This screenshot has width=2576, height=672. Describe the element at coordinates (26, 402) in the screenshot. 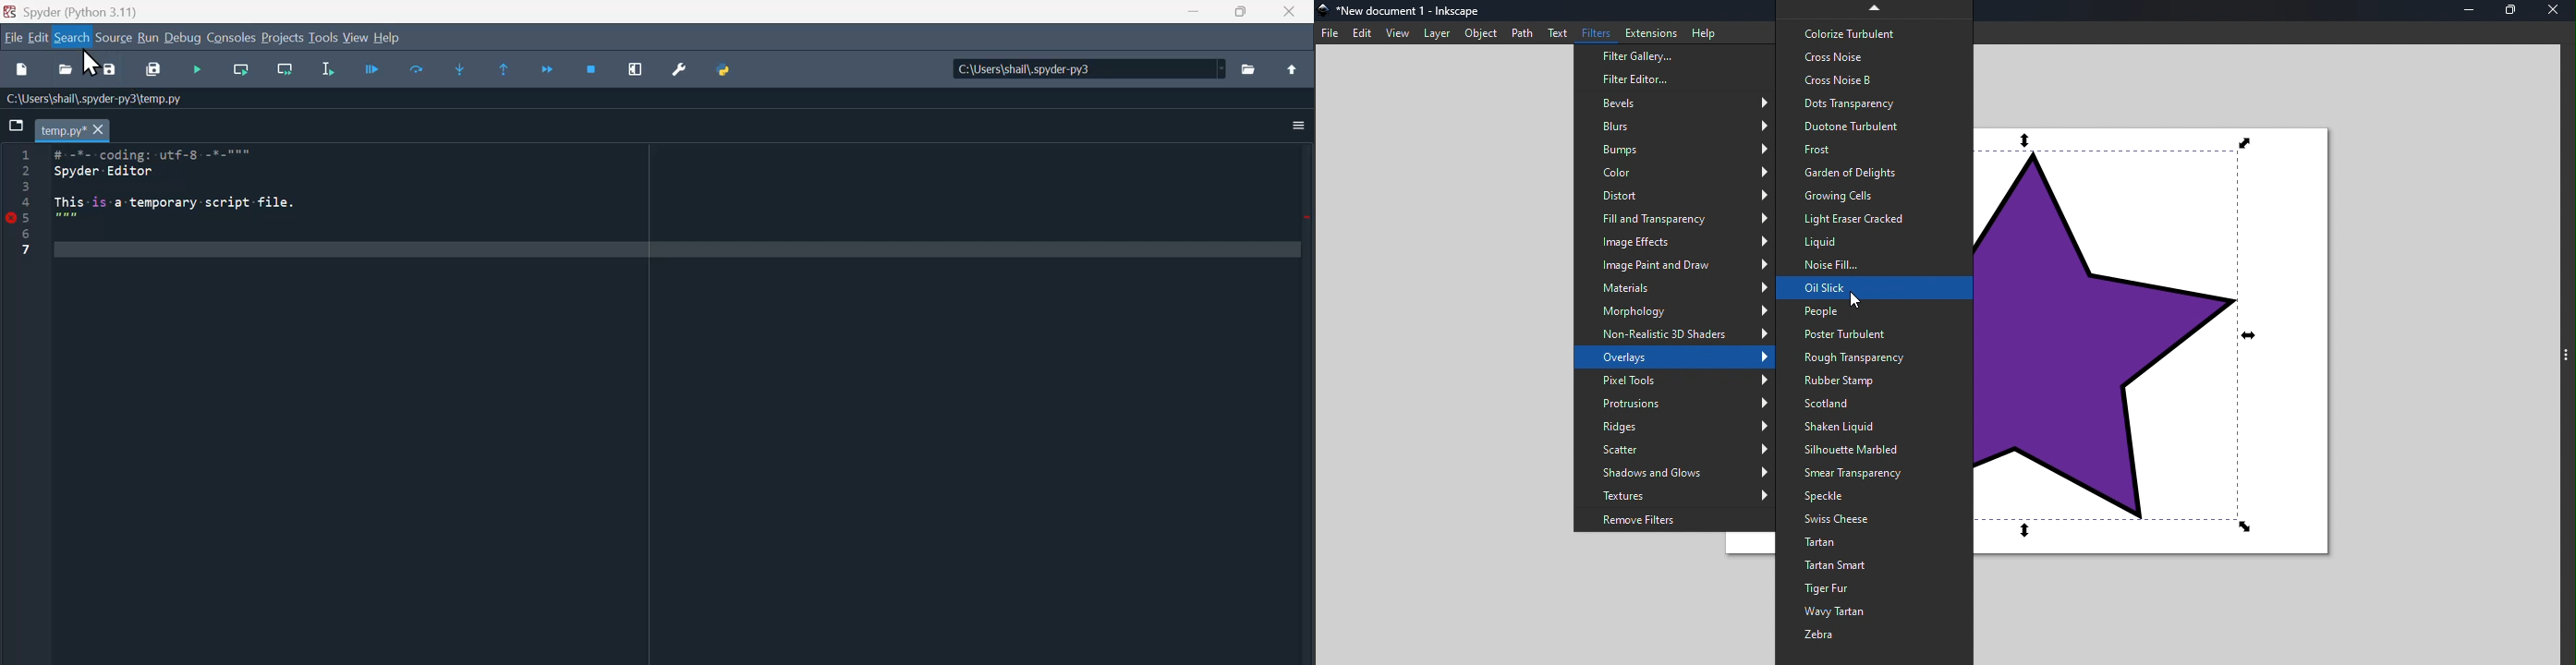

I see `line column` at that location.